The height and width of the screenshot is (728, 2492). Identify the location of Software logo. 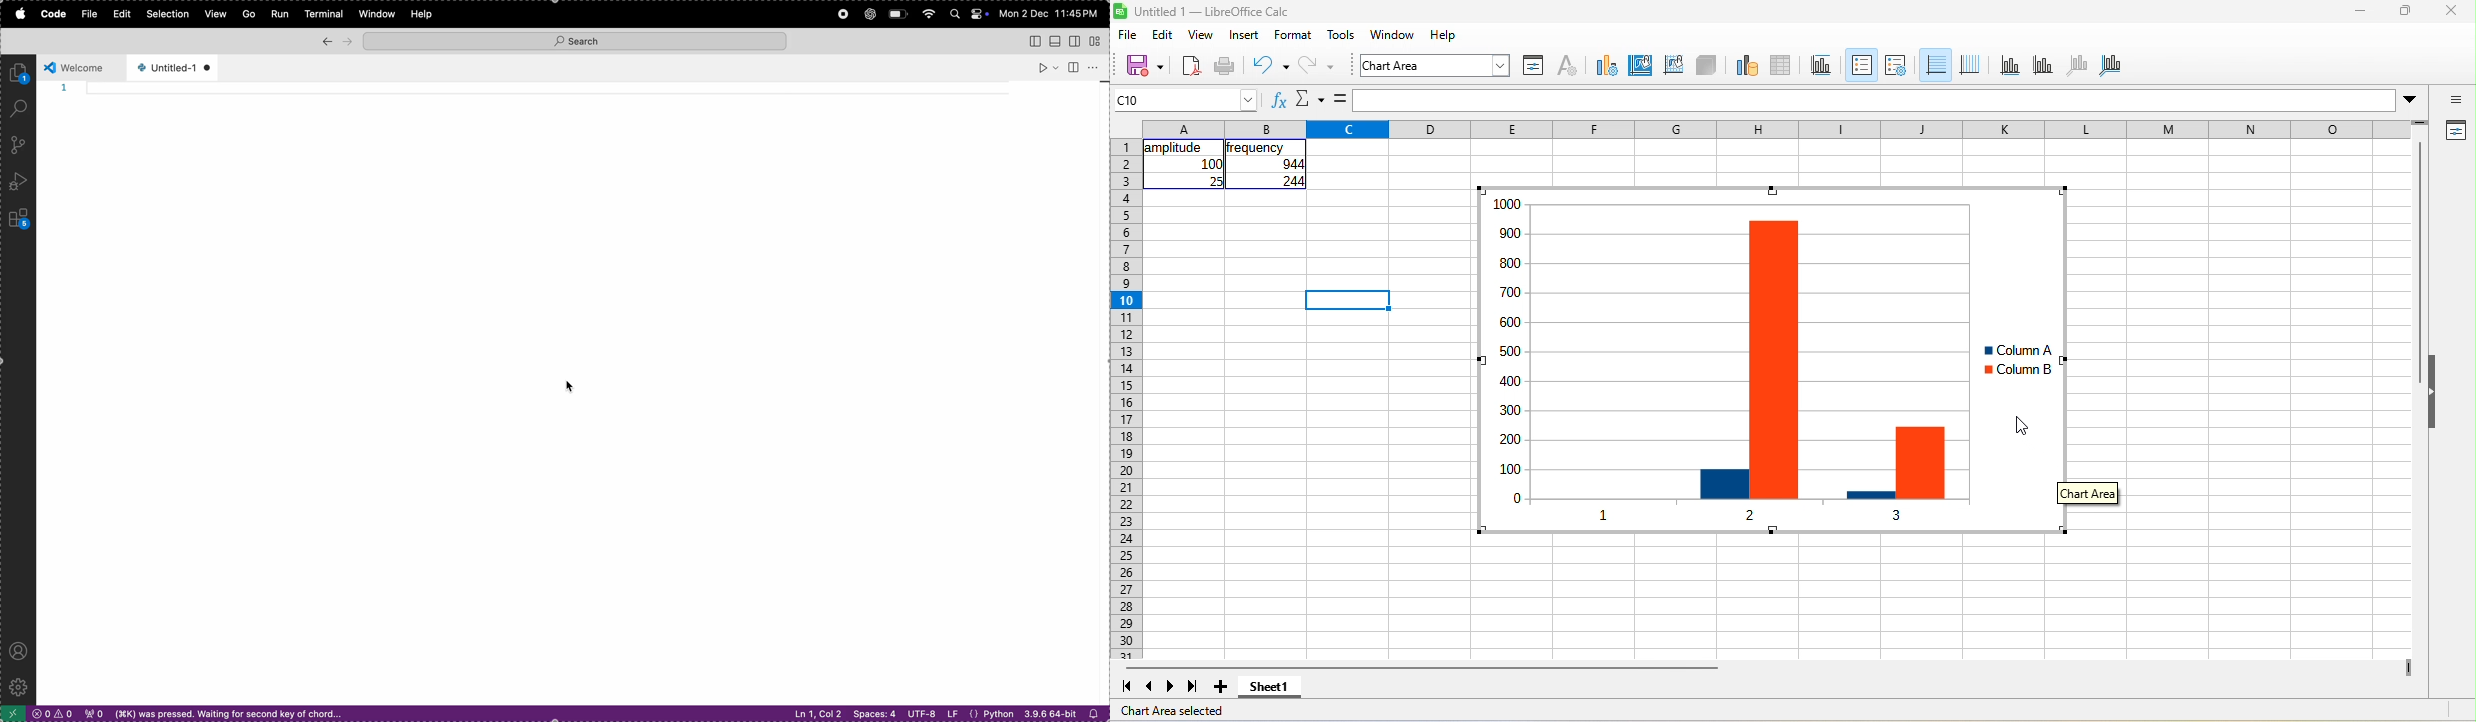
(1120, 11).